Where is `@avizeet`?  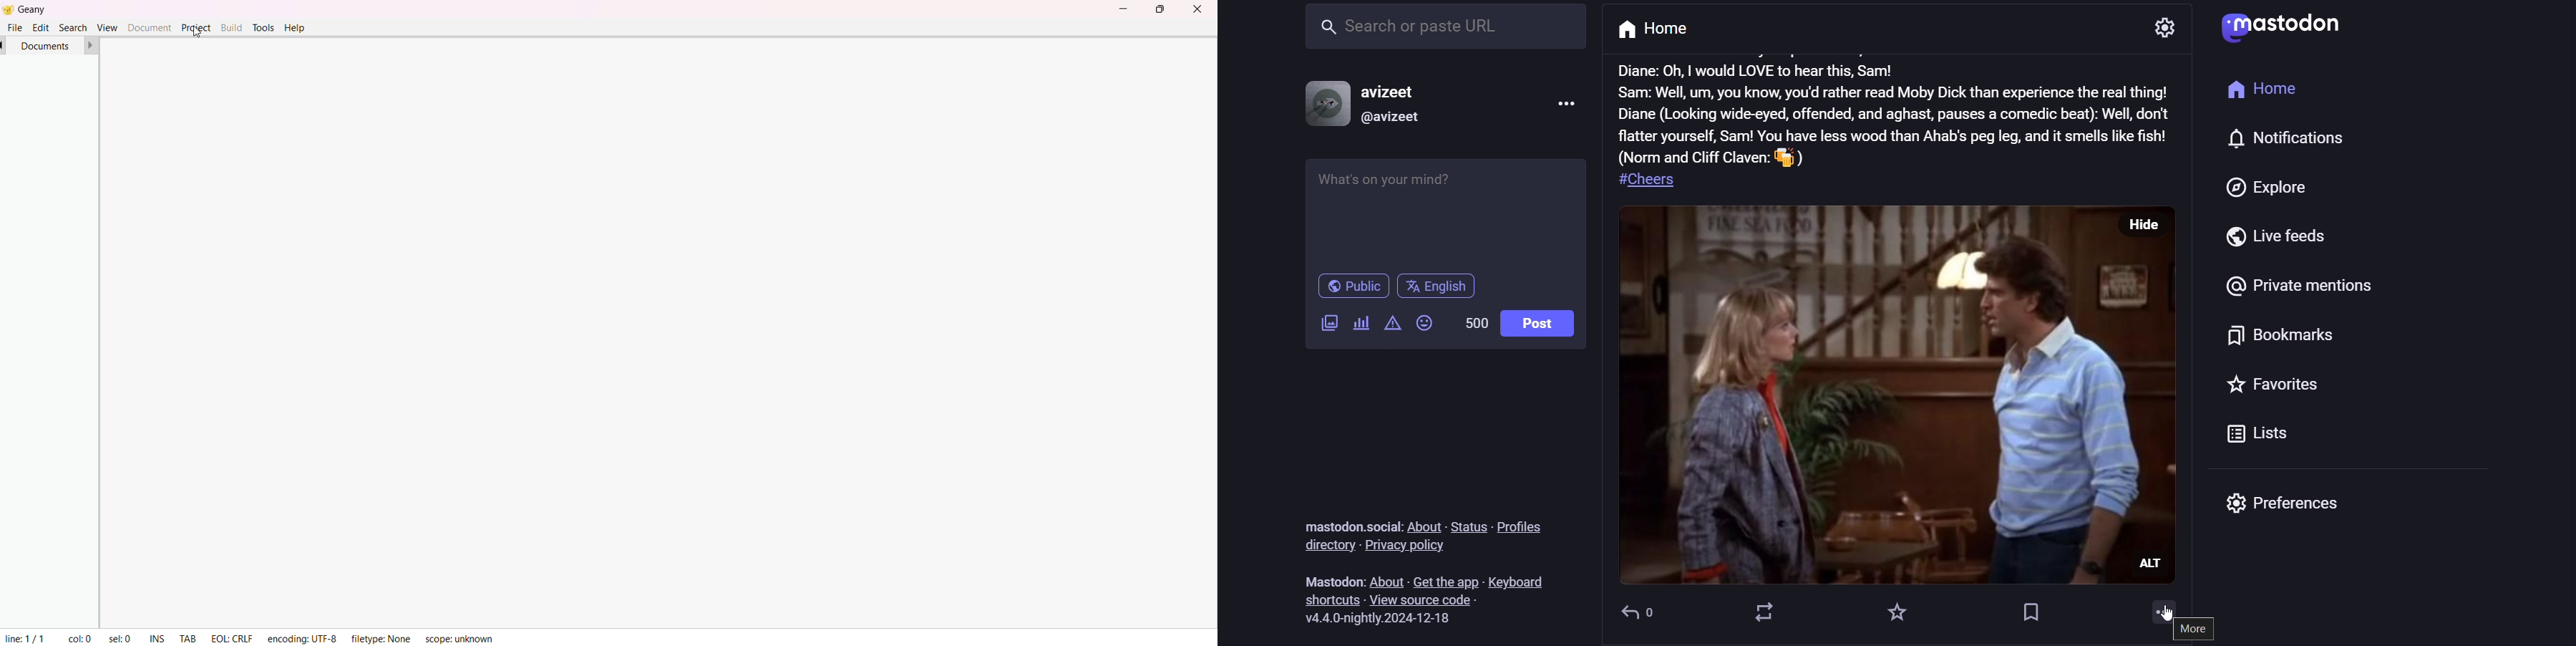
@avizeet is located at coordinates (1391, 119).